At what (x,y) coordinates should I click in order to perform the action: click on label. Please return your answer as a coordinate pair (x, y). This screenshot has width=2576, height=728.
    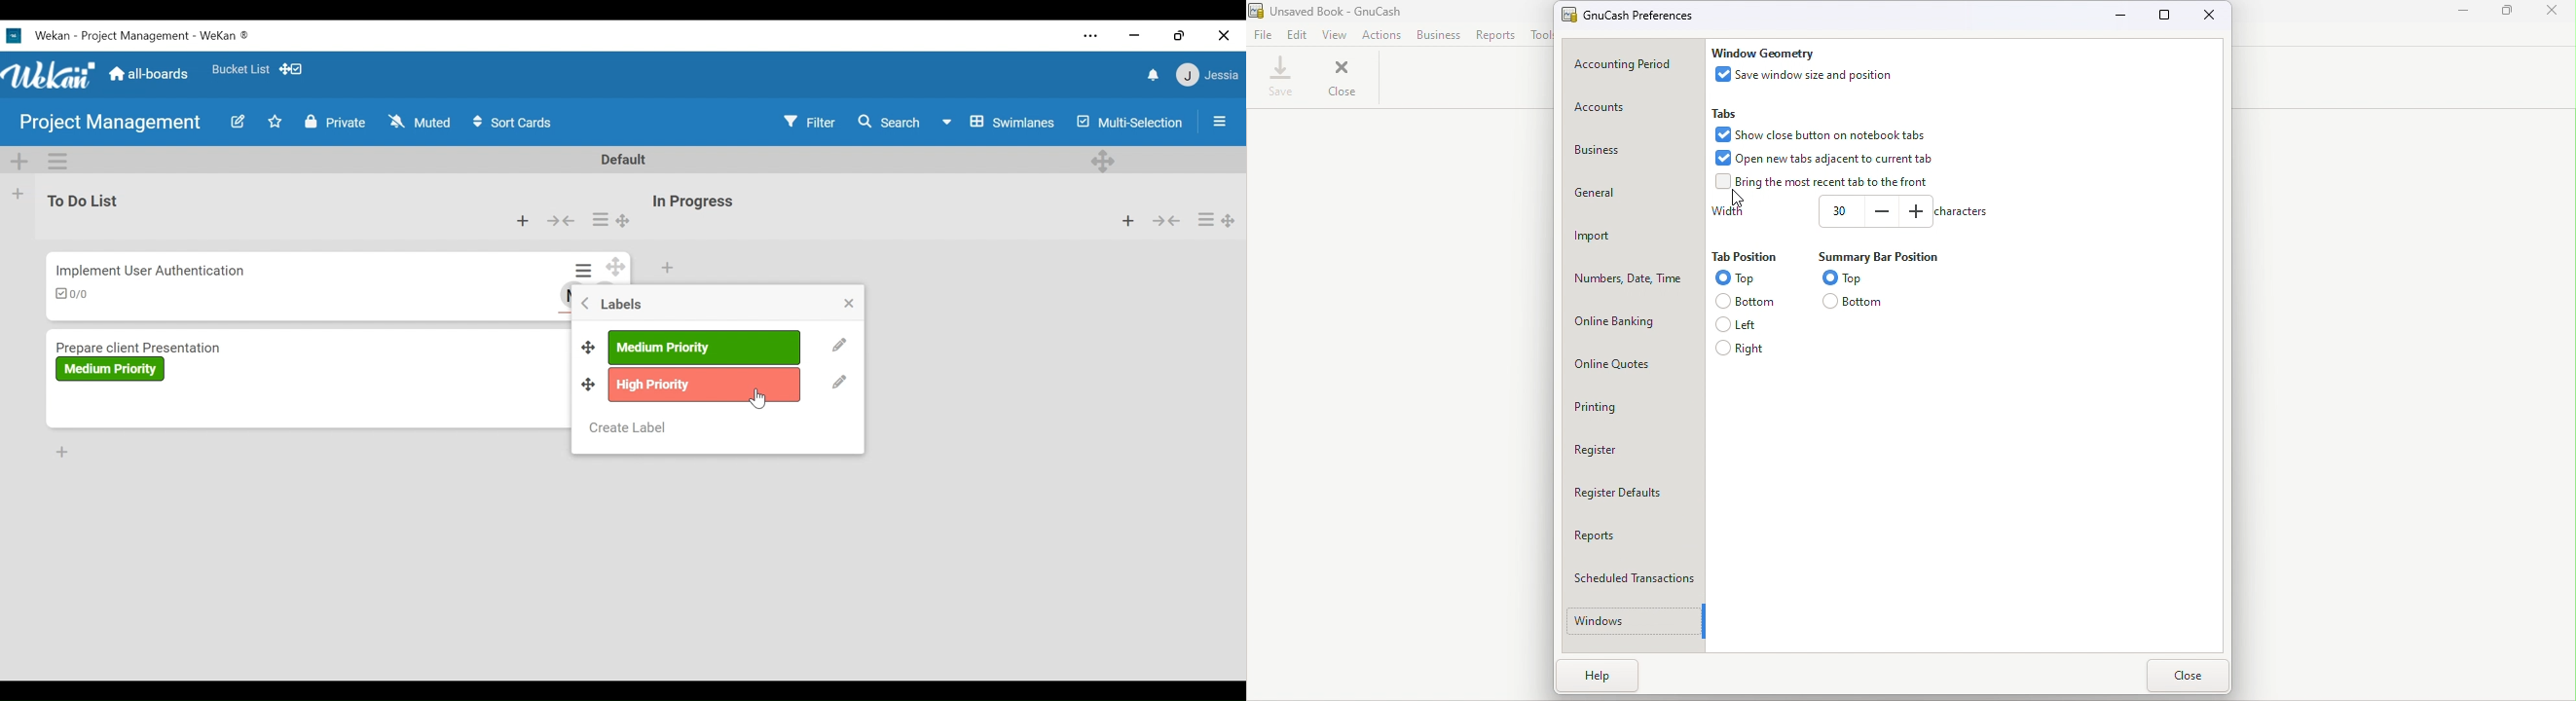
    Looking at the image, I should click on (112, 369).